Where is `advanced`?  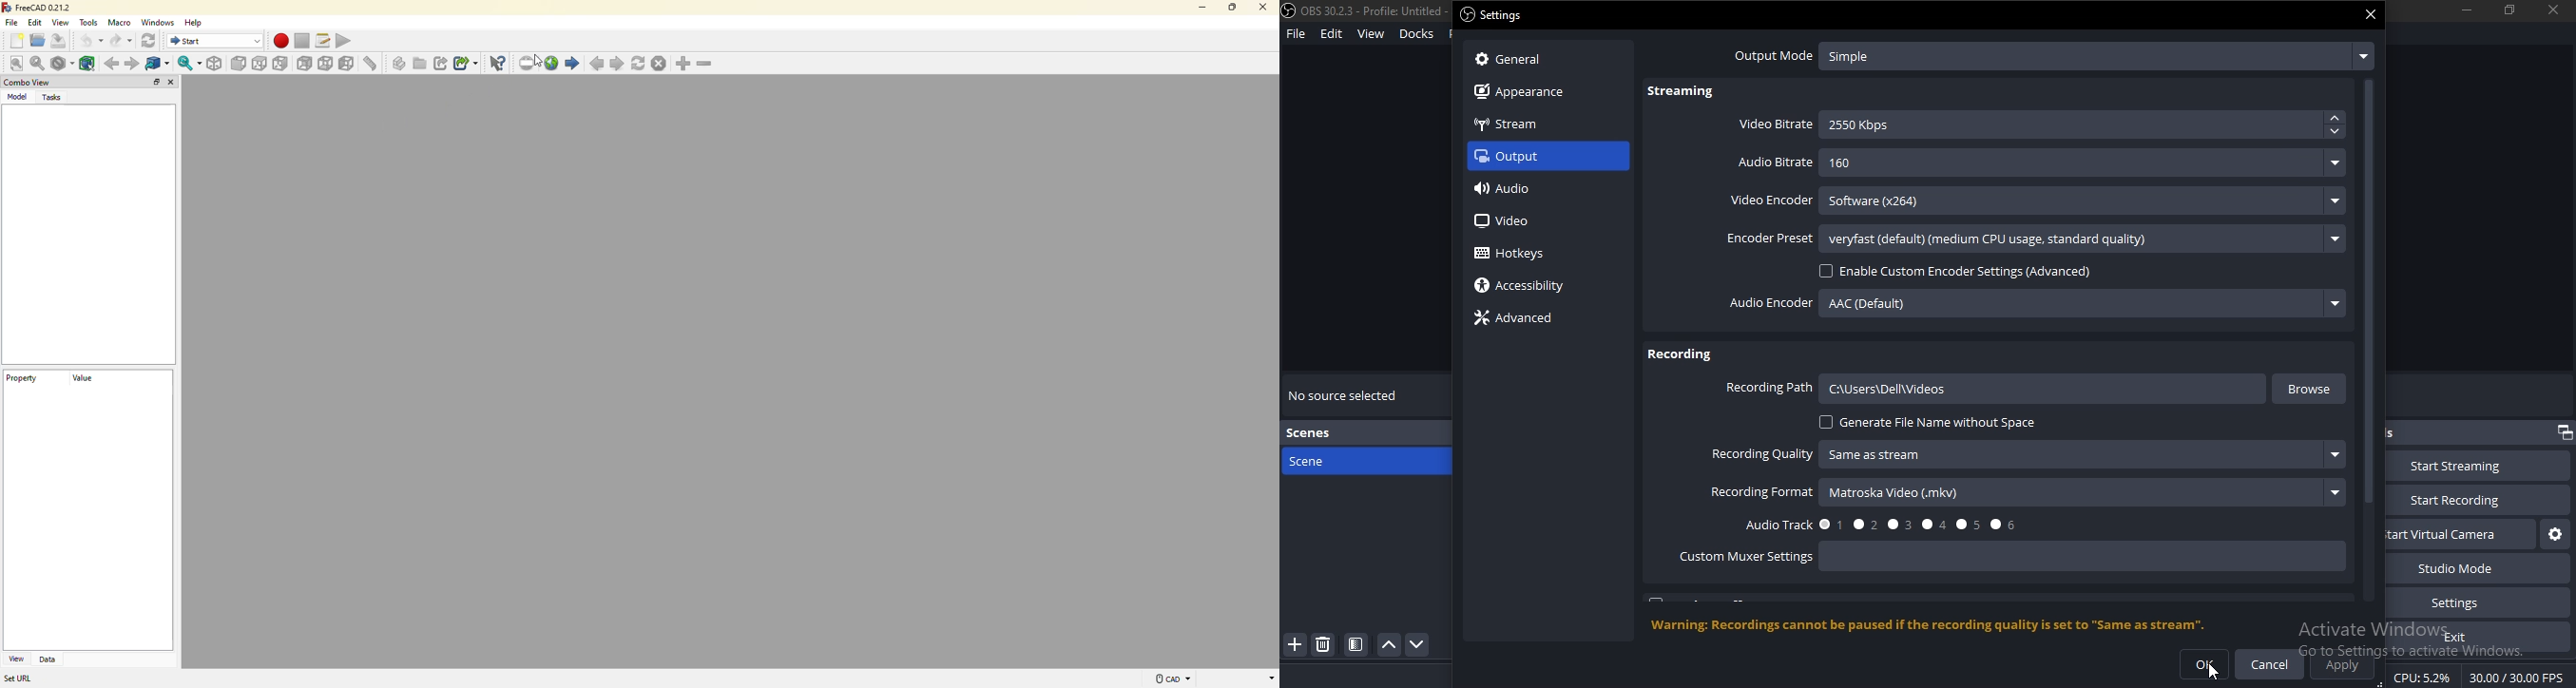
advanced is located at coordinates (1518, 318).